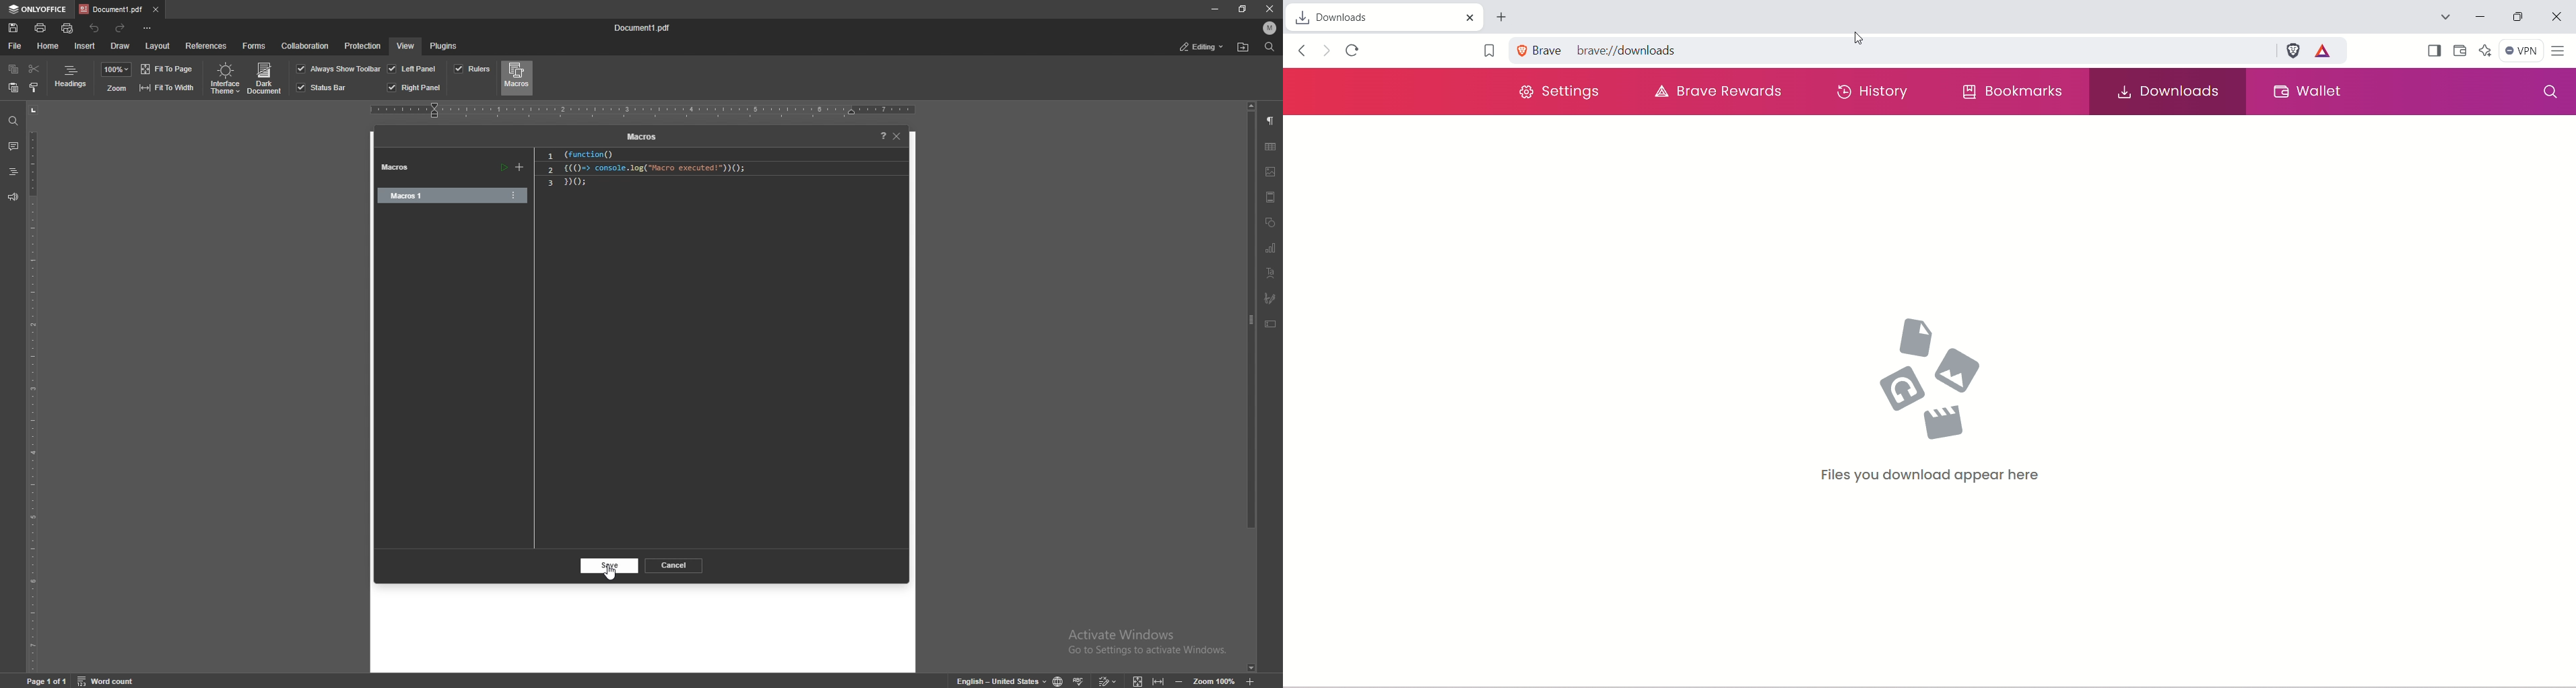 Image resolution: width=2576 pixels, height=700 pixels. What do you see at coordinates (1717, 92) in the screenshot?
I see `brave rewards` at bounding box center [1717, 92].